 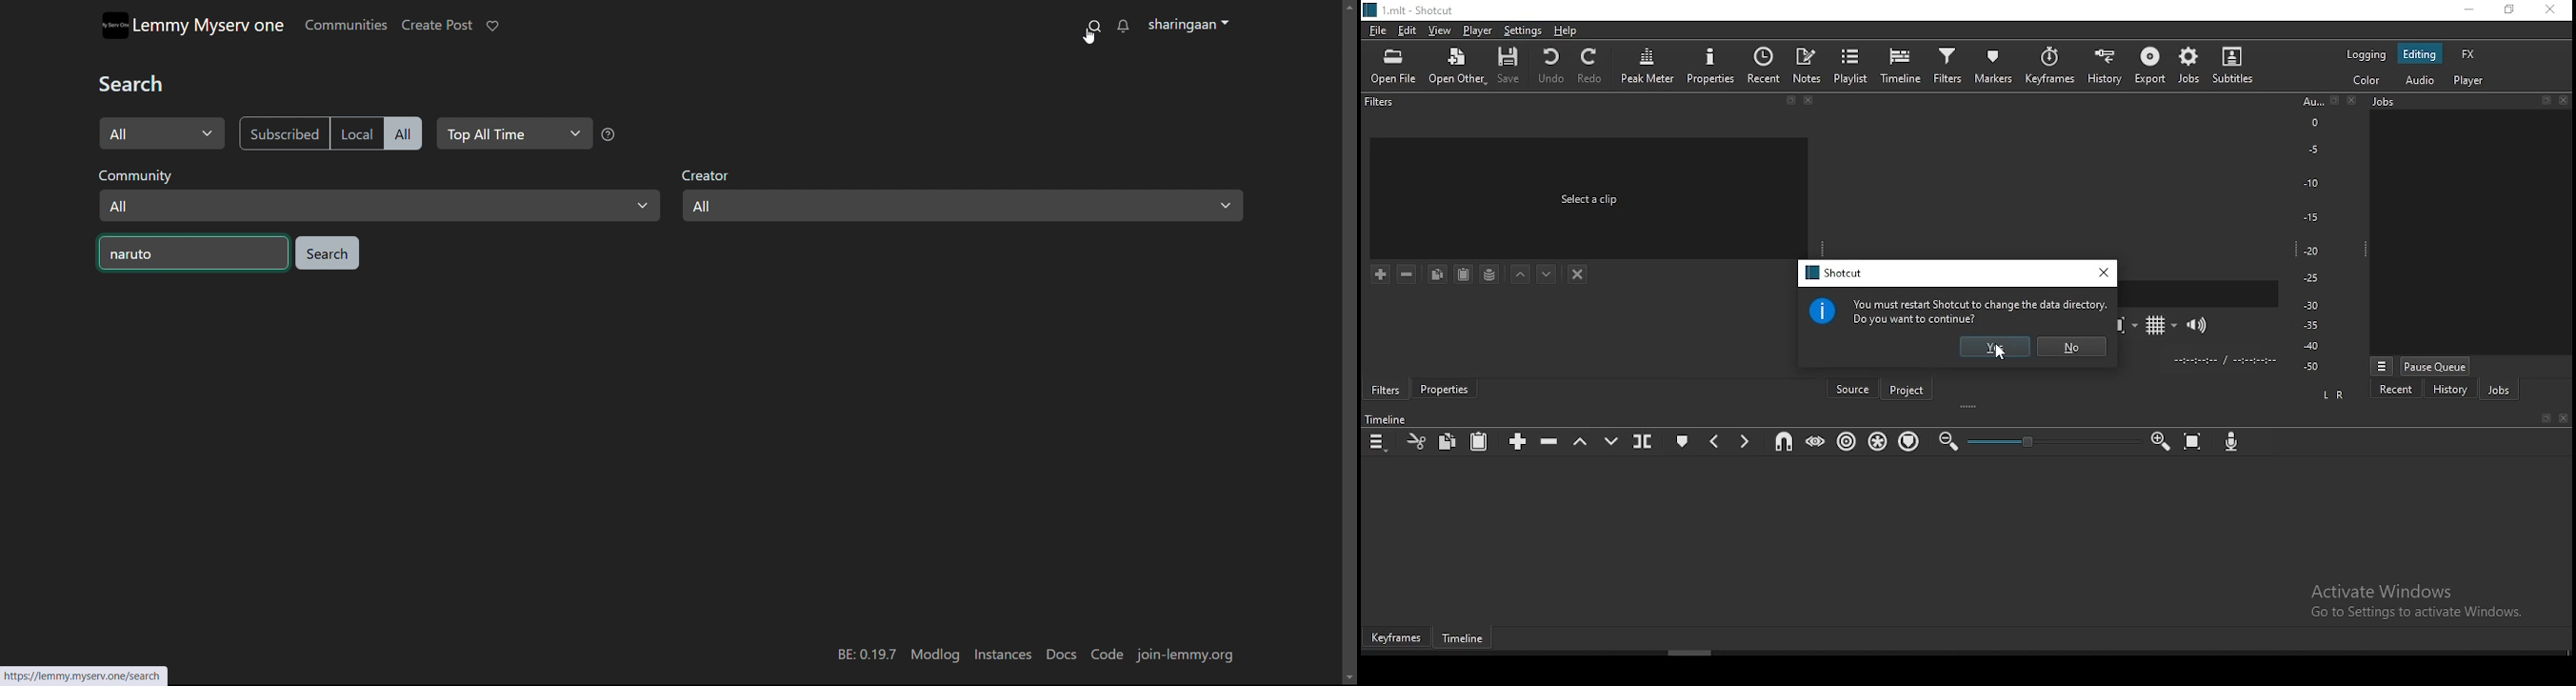 I want to click on player, so click(x=1475, y=31).